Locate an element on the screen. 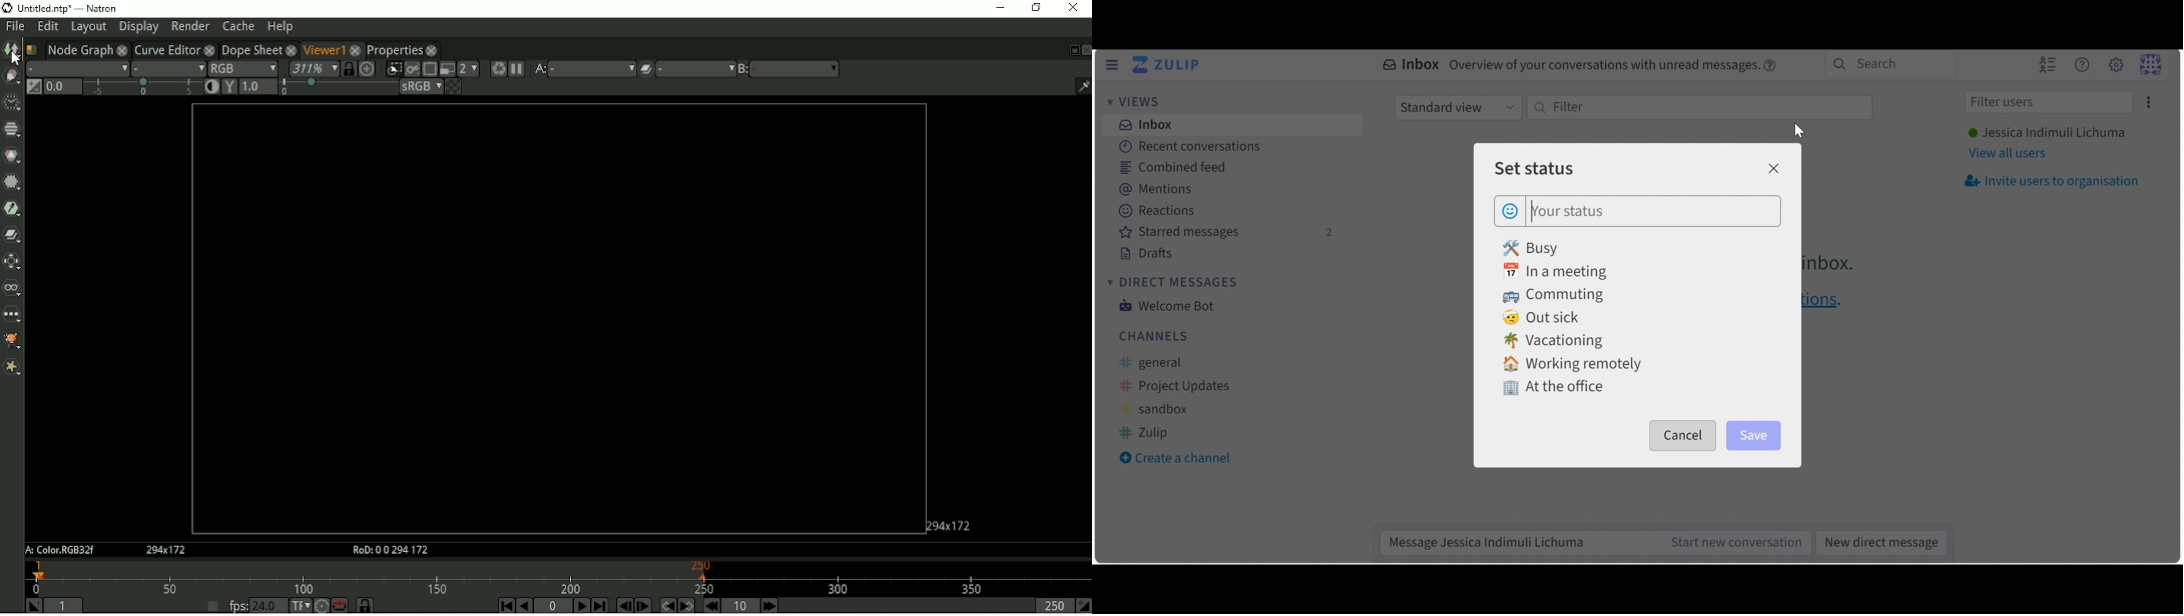 The height and width of the screenshot is (616, 2184). Enter your status is located at coordinates (1654, 210).